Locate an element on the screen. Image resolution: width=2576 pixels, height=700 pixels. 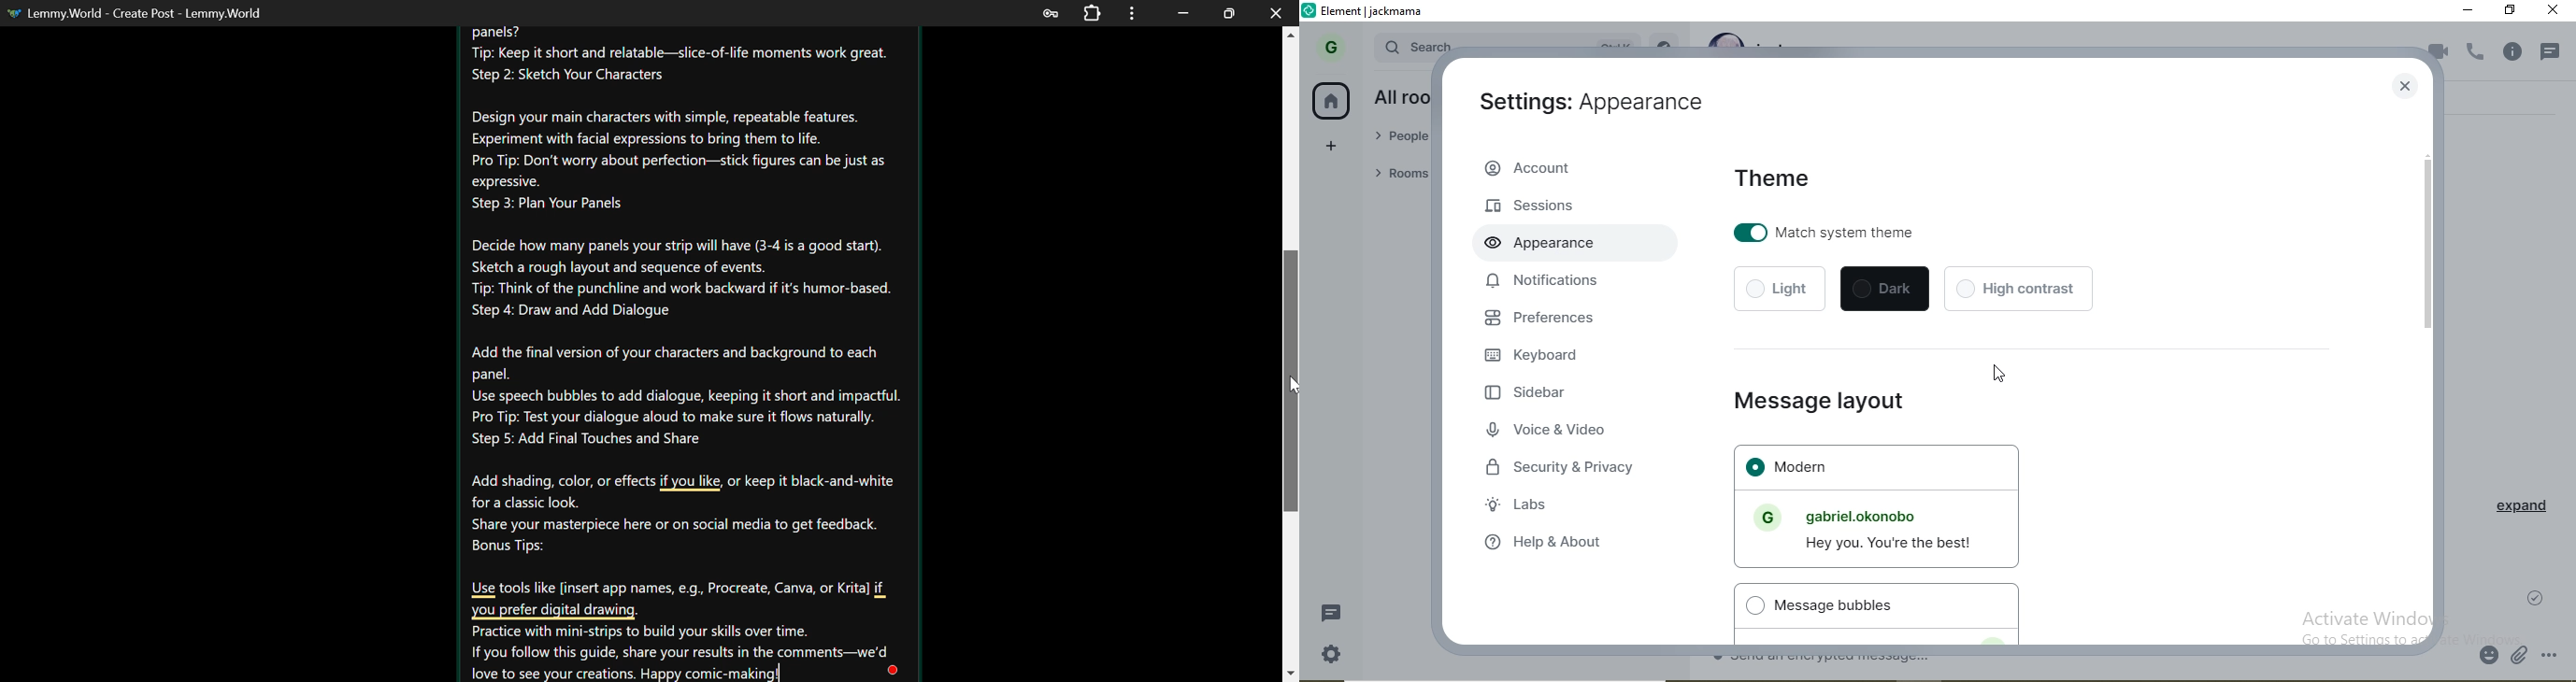
light is located at coordinates (1780, 289).